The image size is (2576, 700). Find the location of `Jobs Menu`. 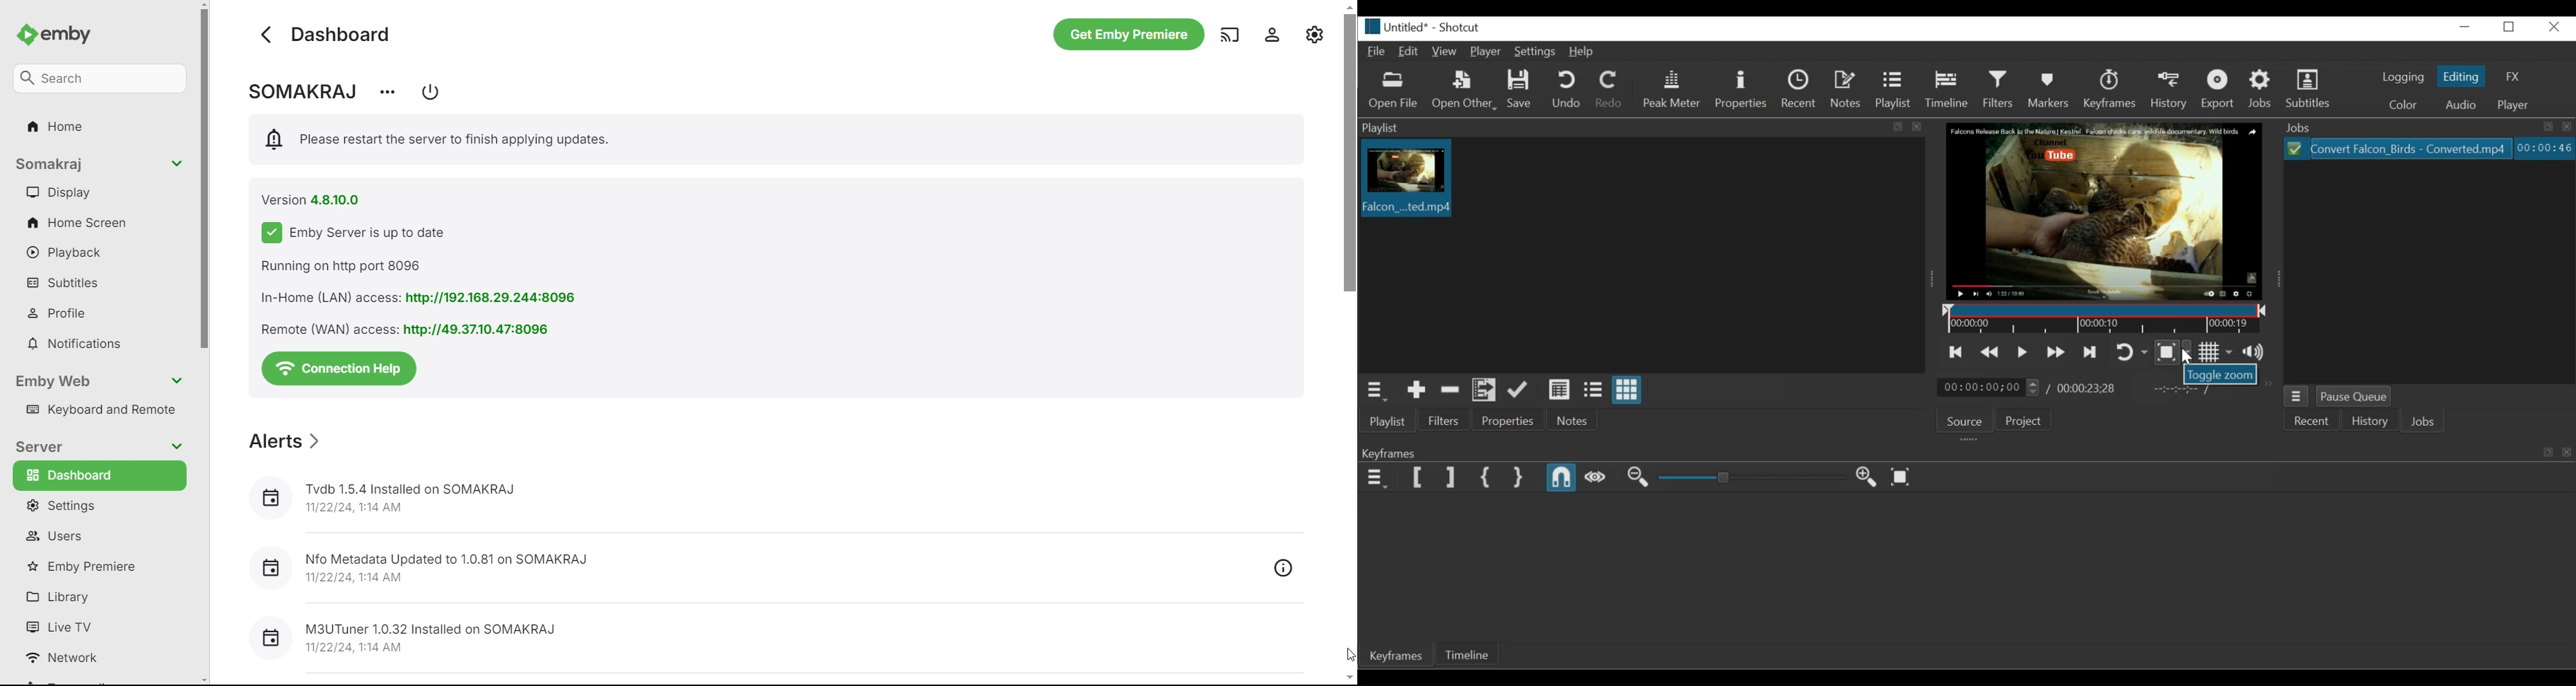

Jobs Menu is located at coordinates (2296, 396).